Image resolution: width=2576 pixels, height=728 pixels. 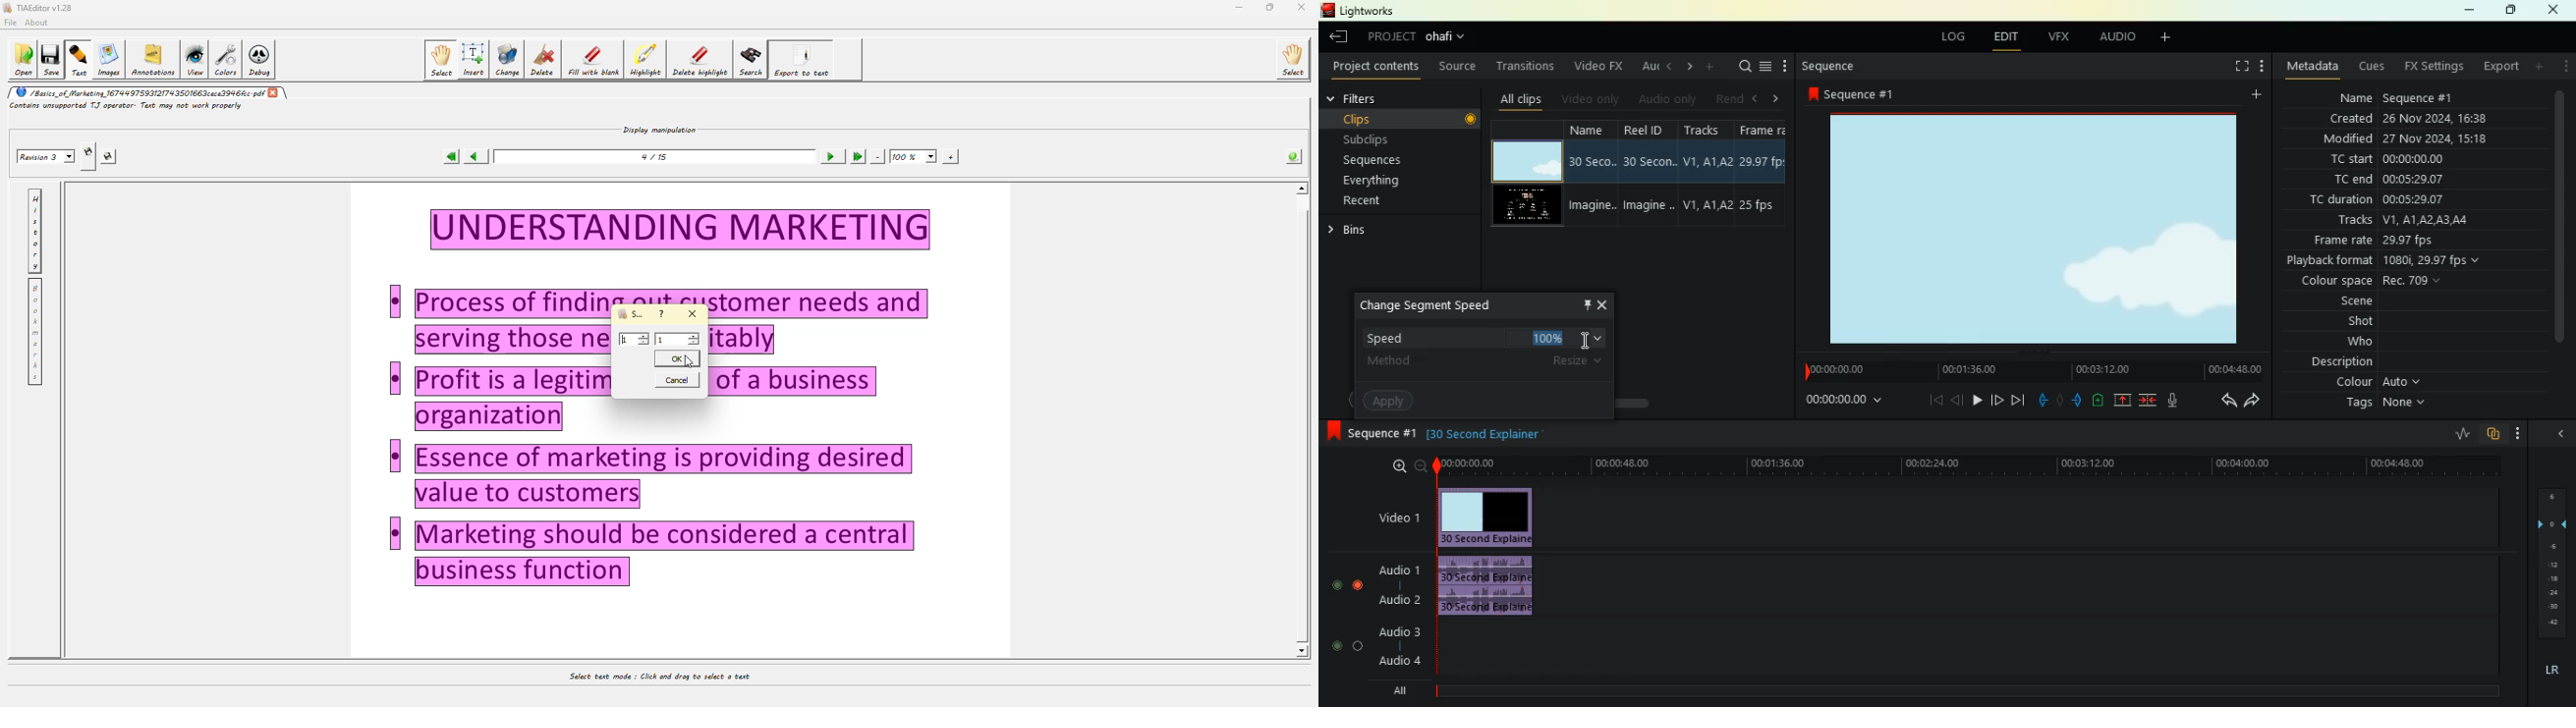 What do you see at coordinates (1525, 207) in the screenshot?
I see `video` at bounding box center [1525, 207].